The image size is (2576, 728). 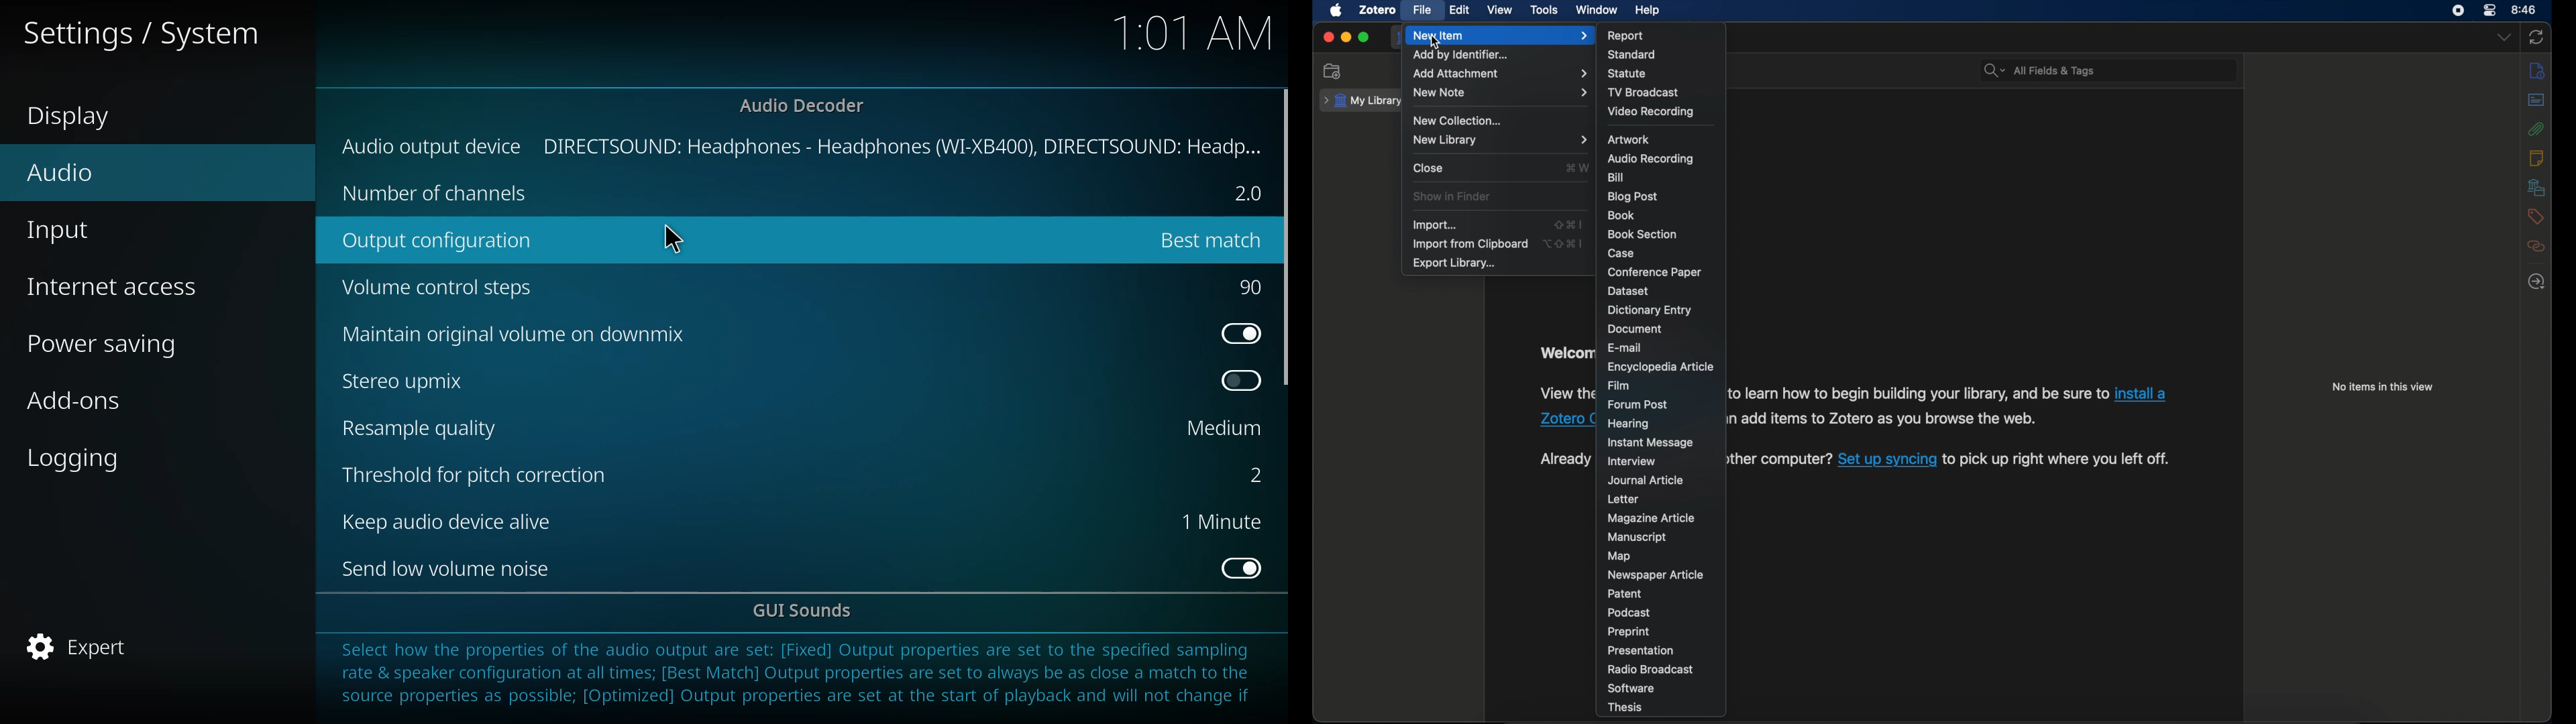 I want to click on access, so click(x=126, y=286).